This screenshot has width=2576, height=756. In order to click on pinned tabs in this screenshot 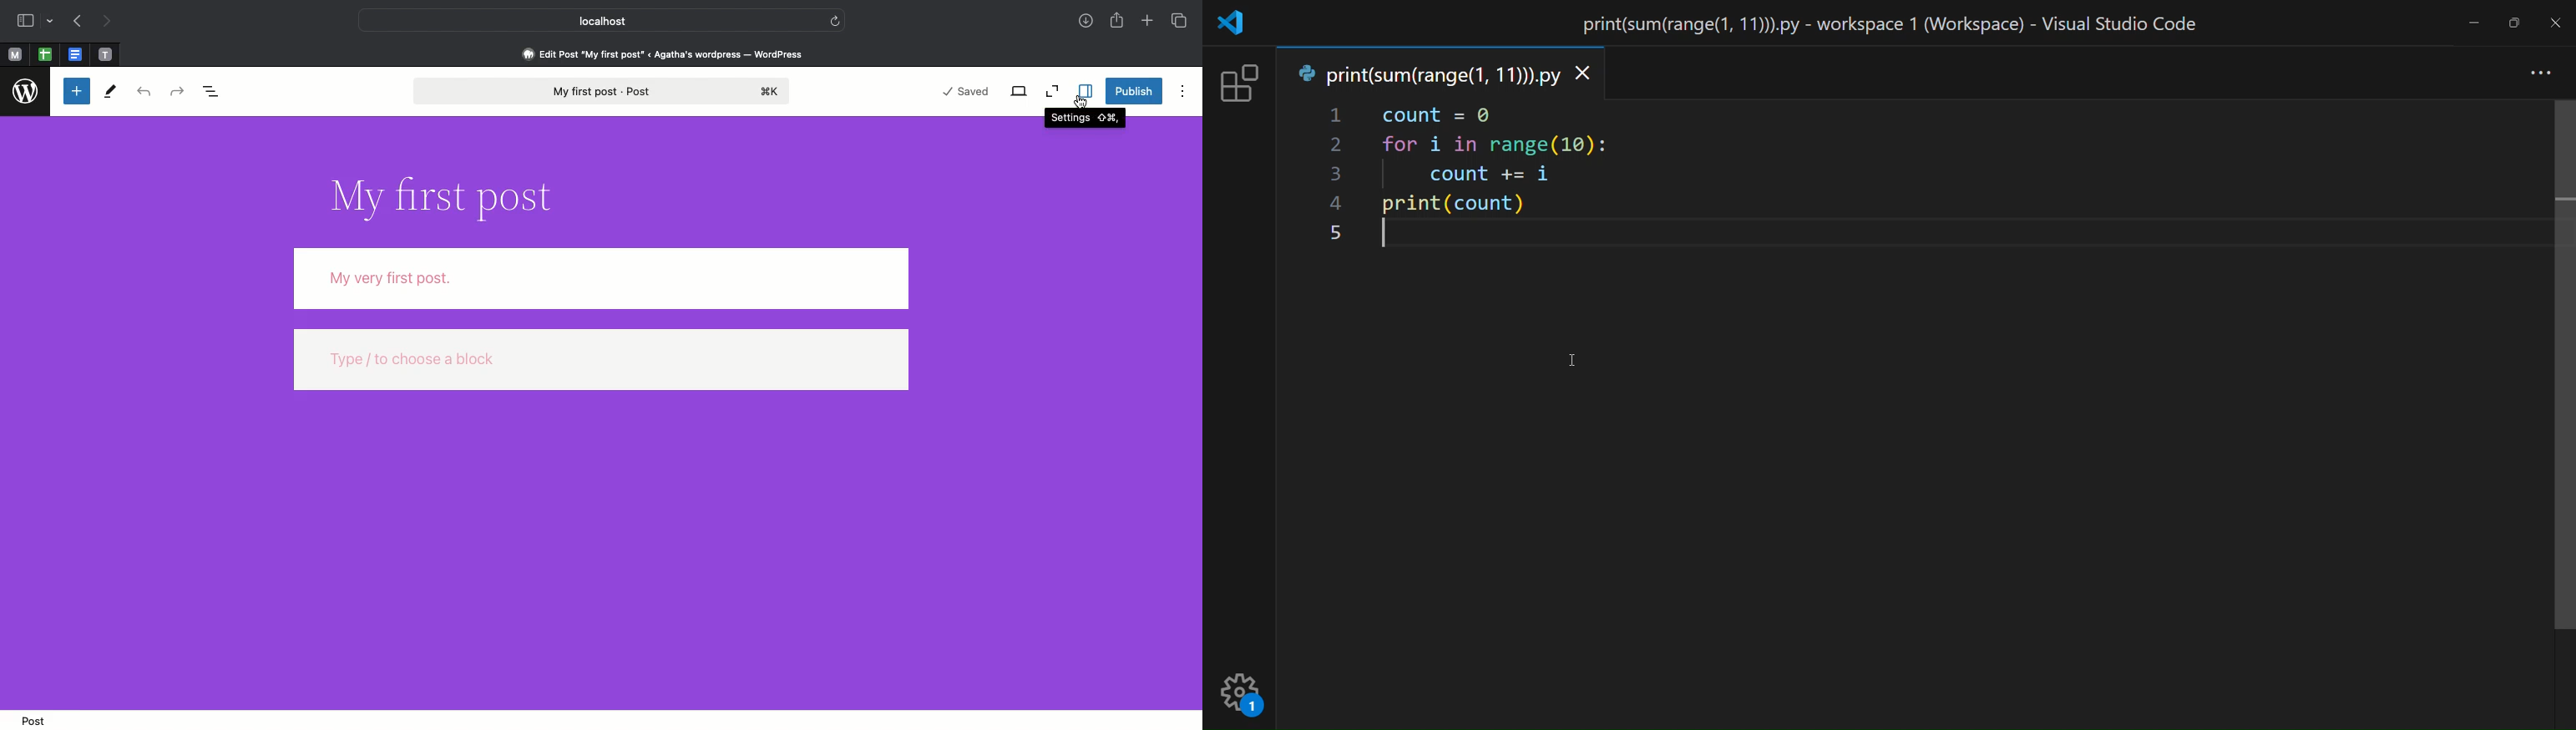, I will do `click(109, 55)`.